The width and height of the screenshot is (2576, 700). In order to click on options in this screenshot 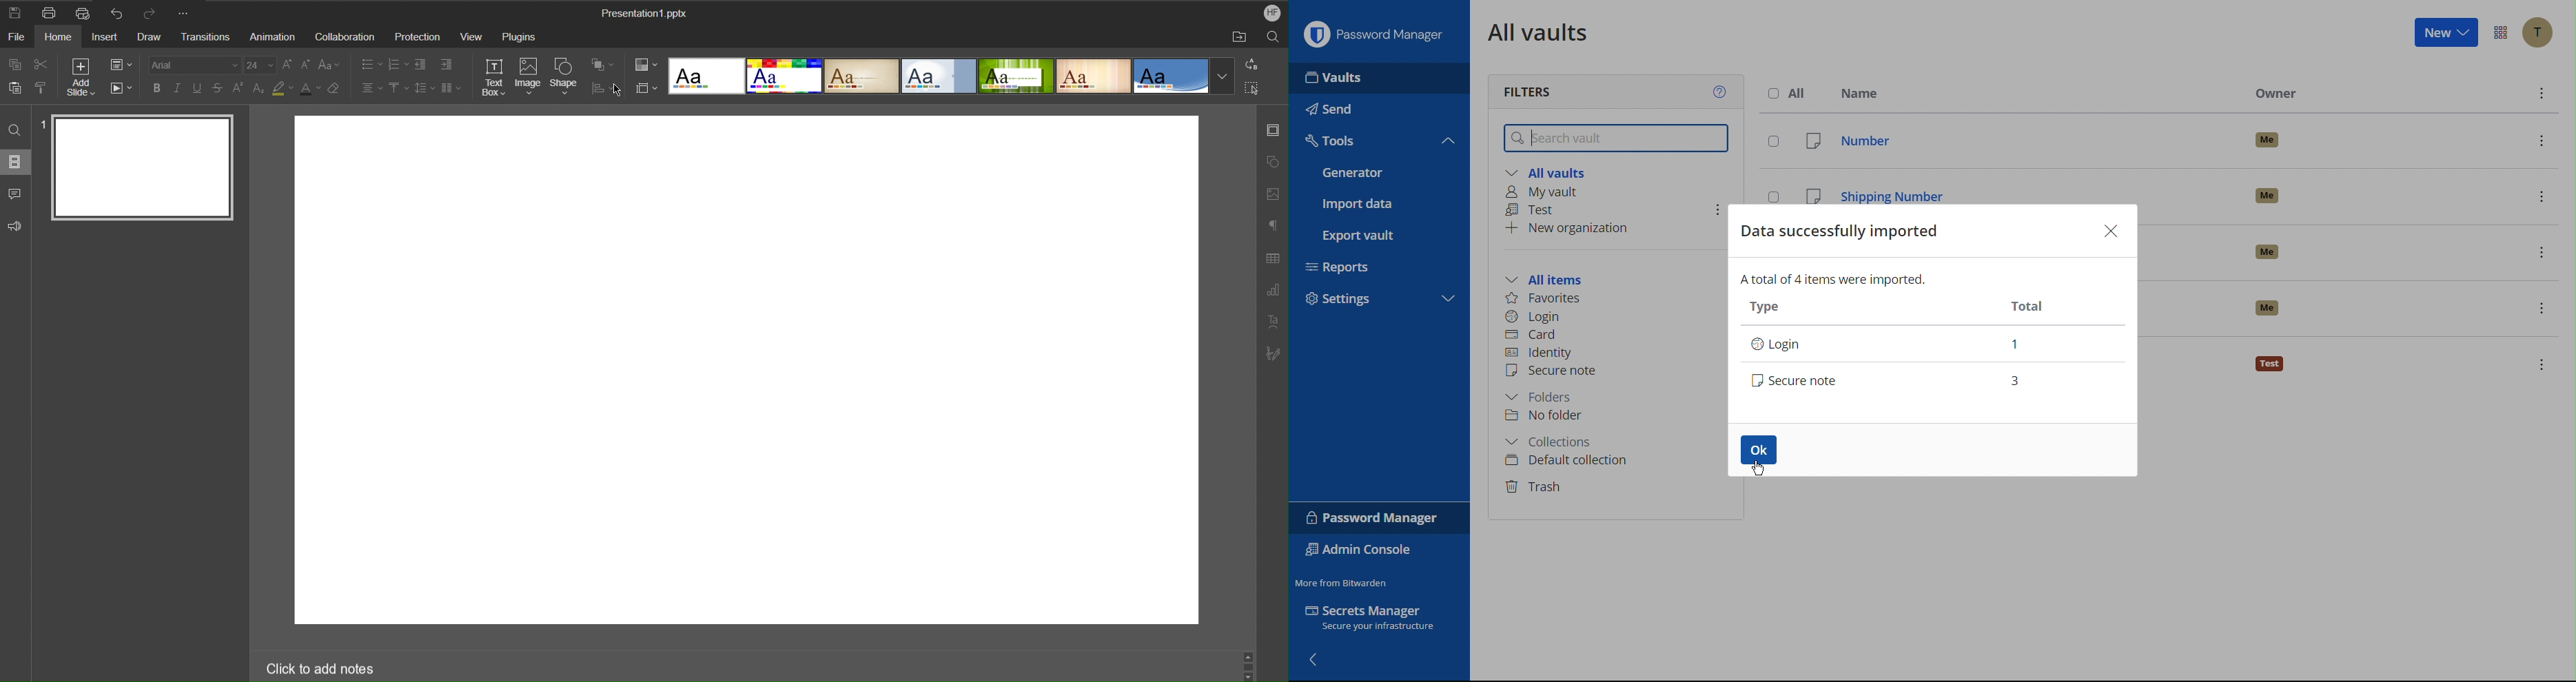, I will do `click(2544, 93)`.